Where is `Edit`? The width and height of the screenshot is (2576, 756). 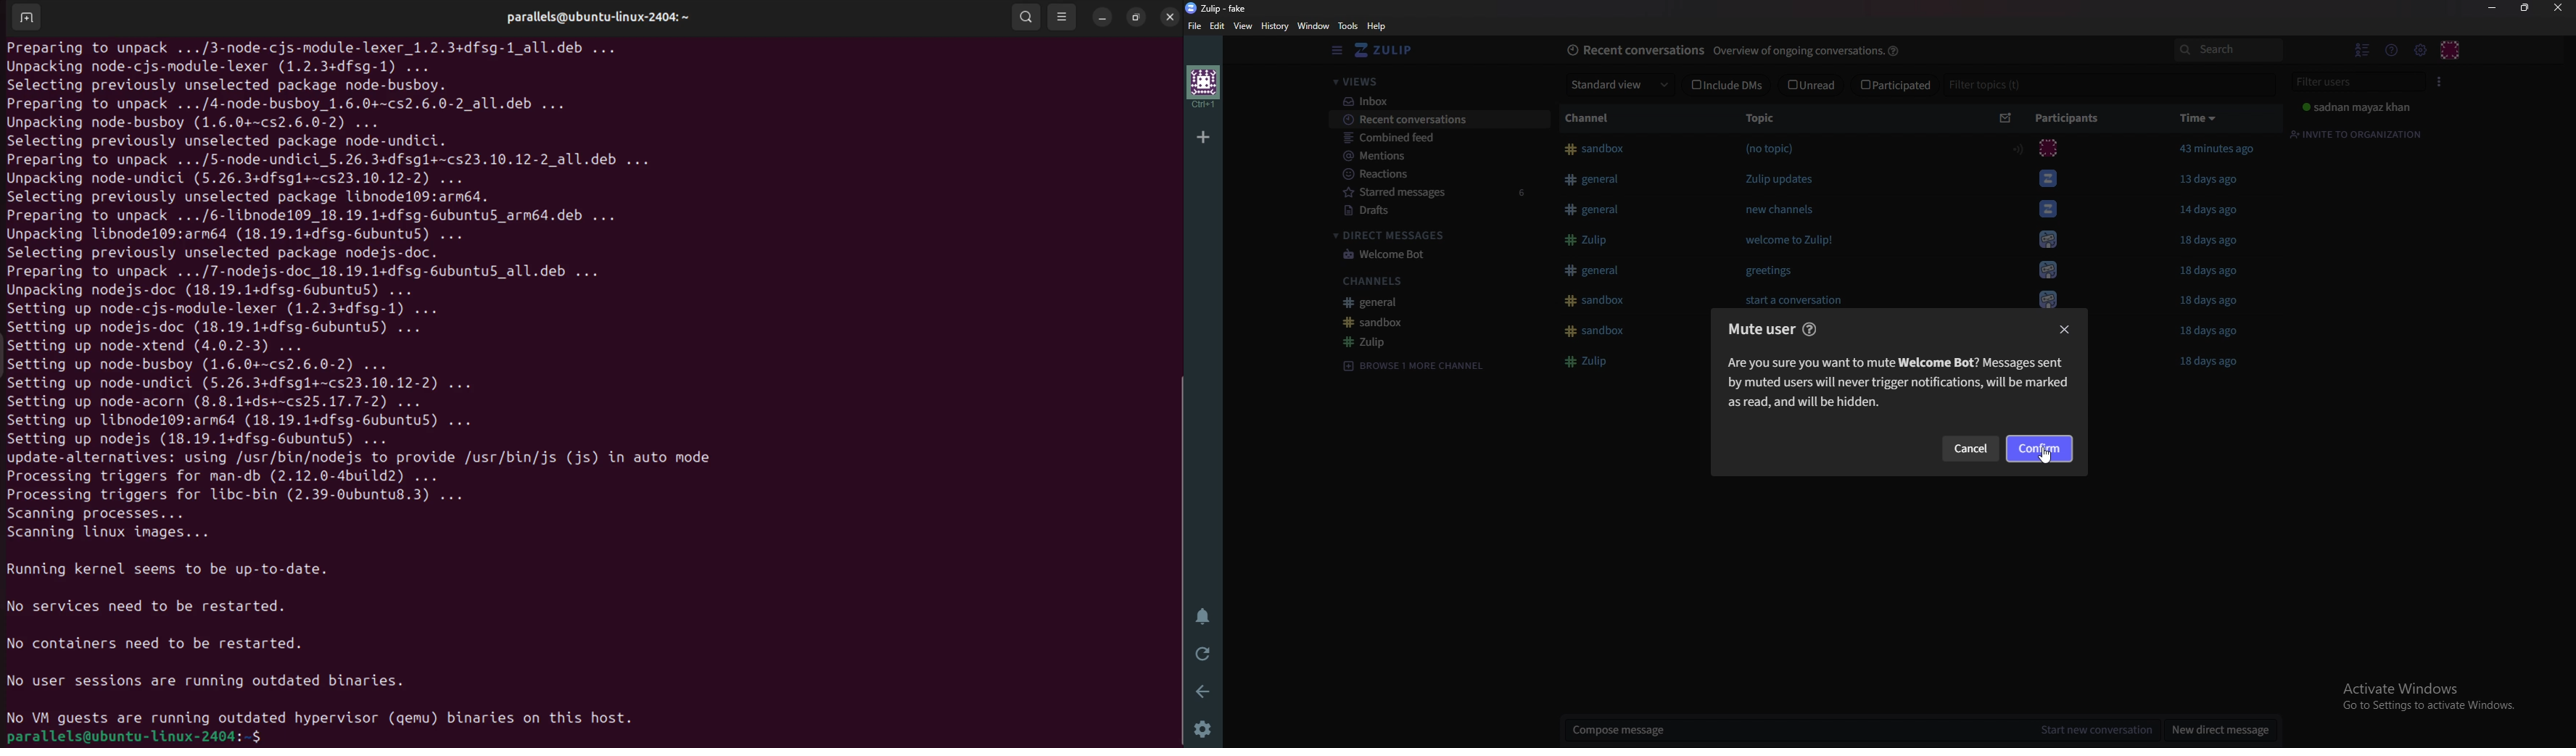 Edit is located at coordinates (1218, 25).